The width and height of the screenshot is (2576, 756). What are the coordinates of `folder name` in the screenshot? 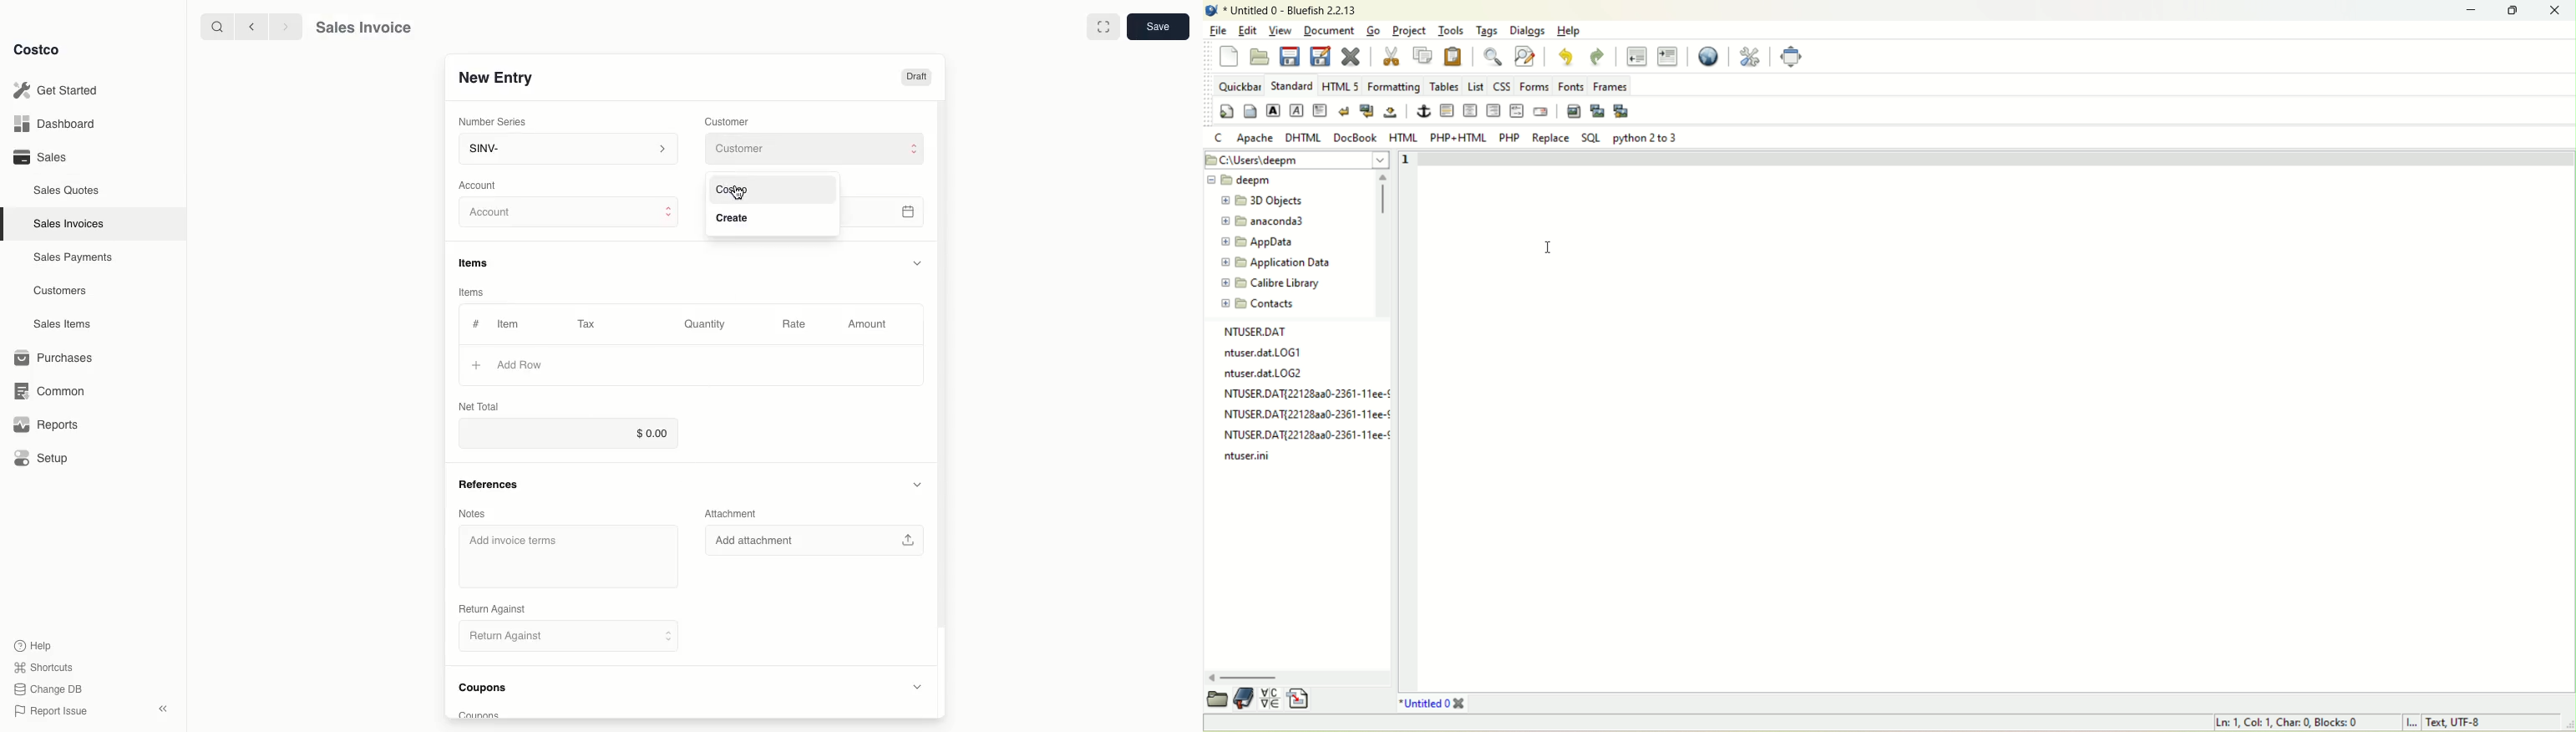 It's located at (1275, 262).